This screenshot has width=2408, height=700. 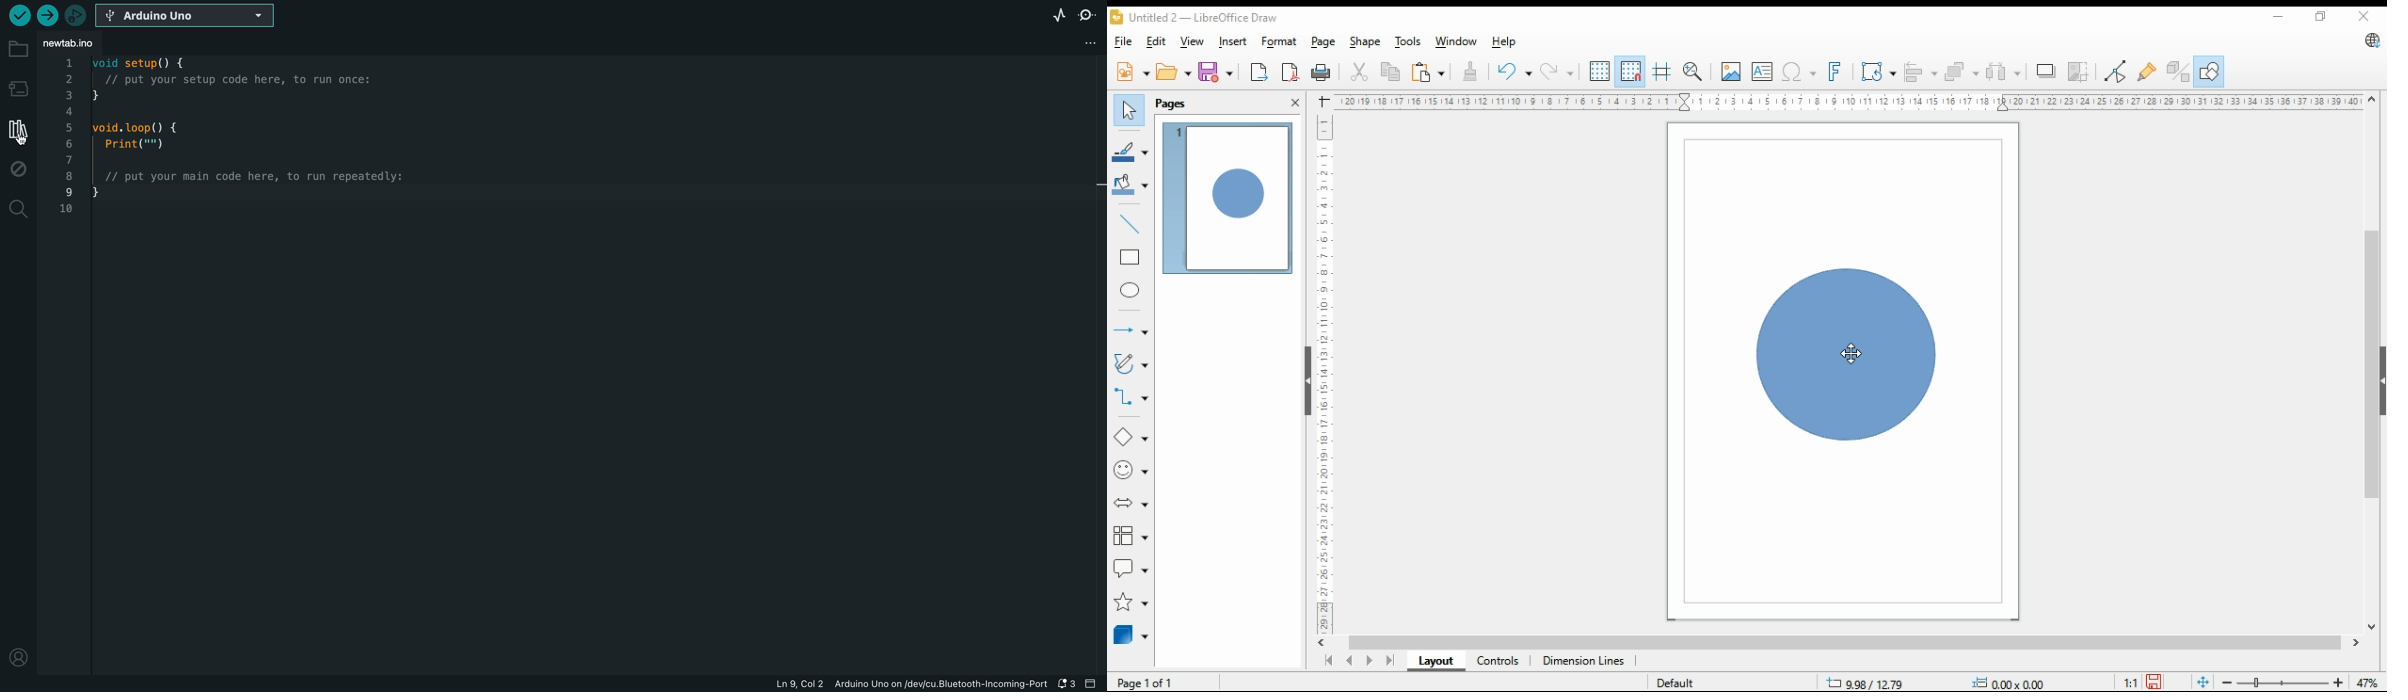 I want to click on controls, so click(x=1497, y=659).